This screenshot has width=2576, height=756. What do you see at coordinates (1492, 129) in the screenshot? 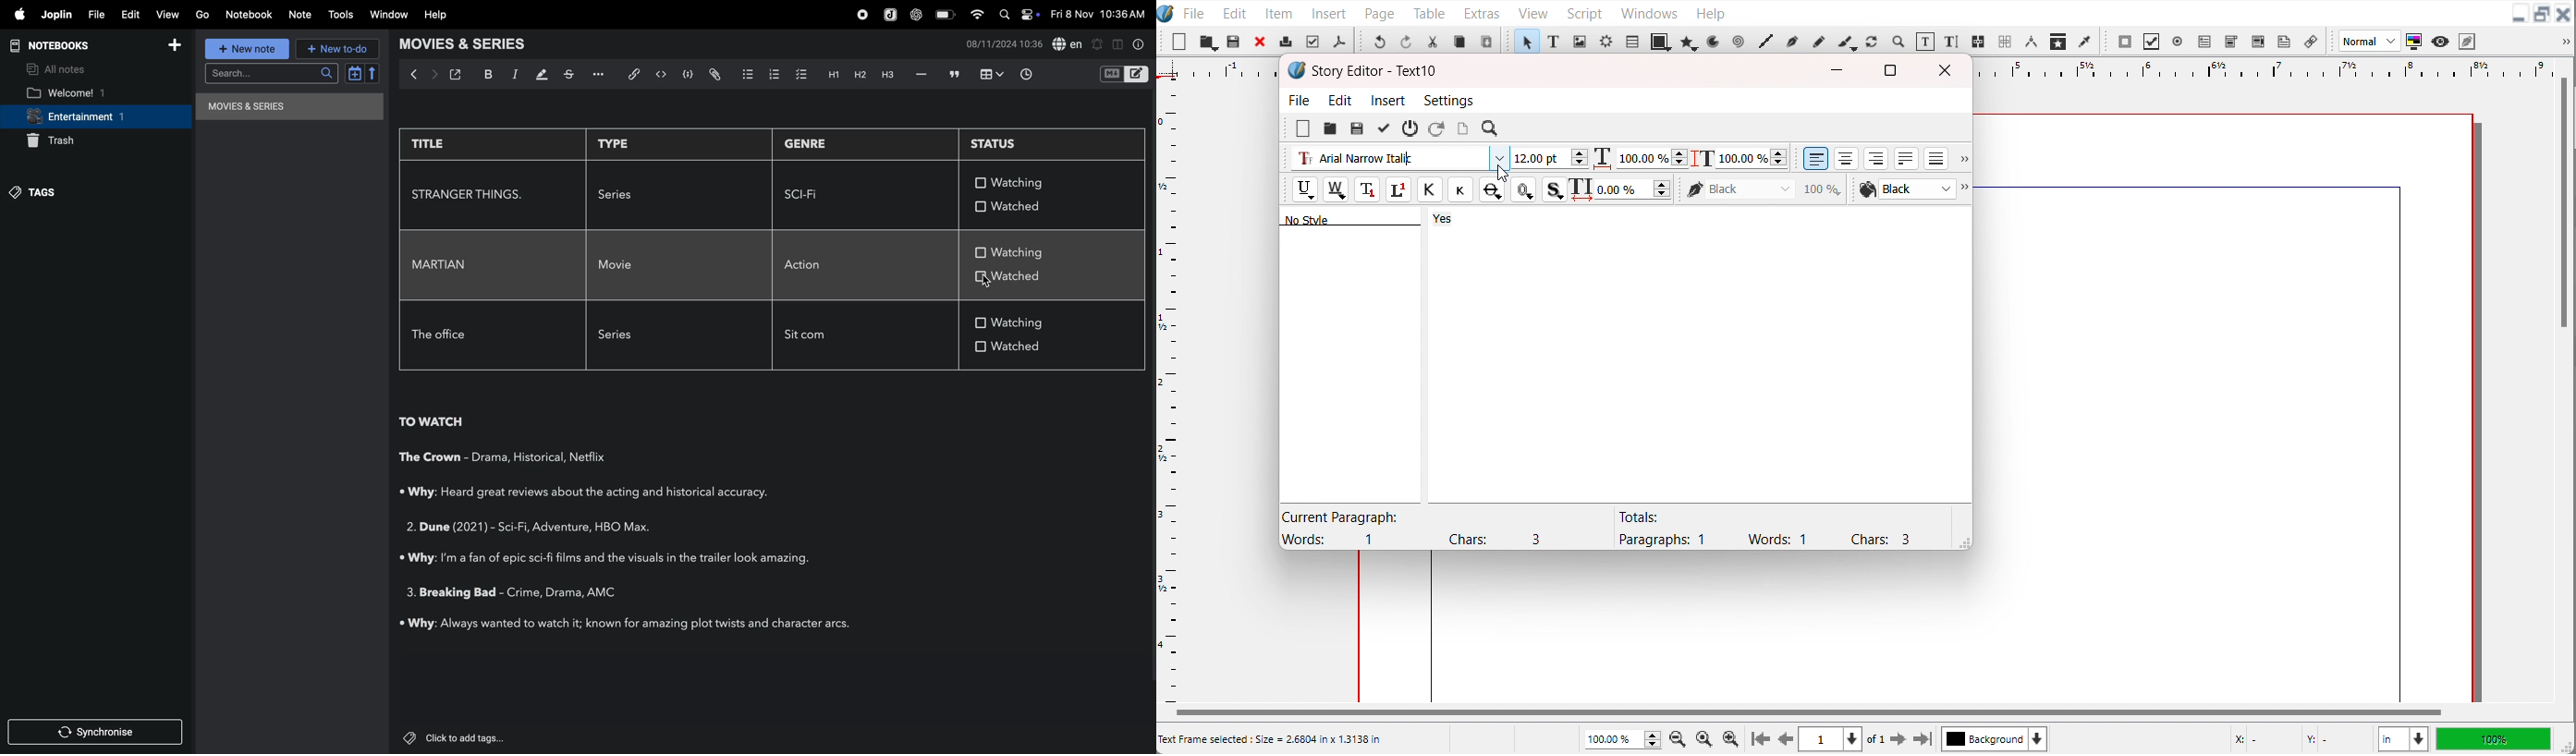
I see `Search/Replace` at bounding box center [1492, 129].